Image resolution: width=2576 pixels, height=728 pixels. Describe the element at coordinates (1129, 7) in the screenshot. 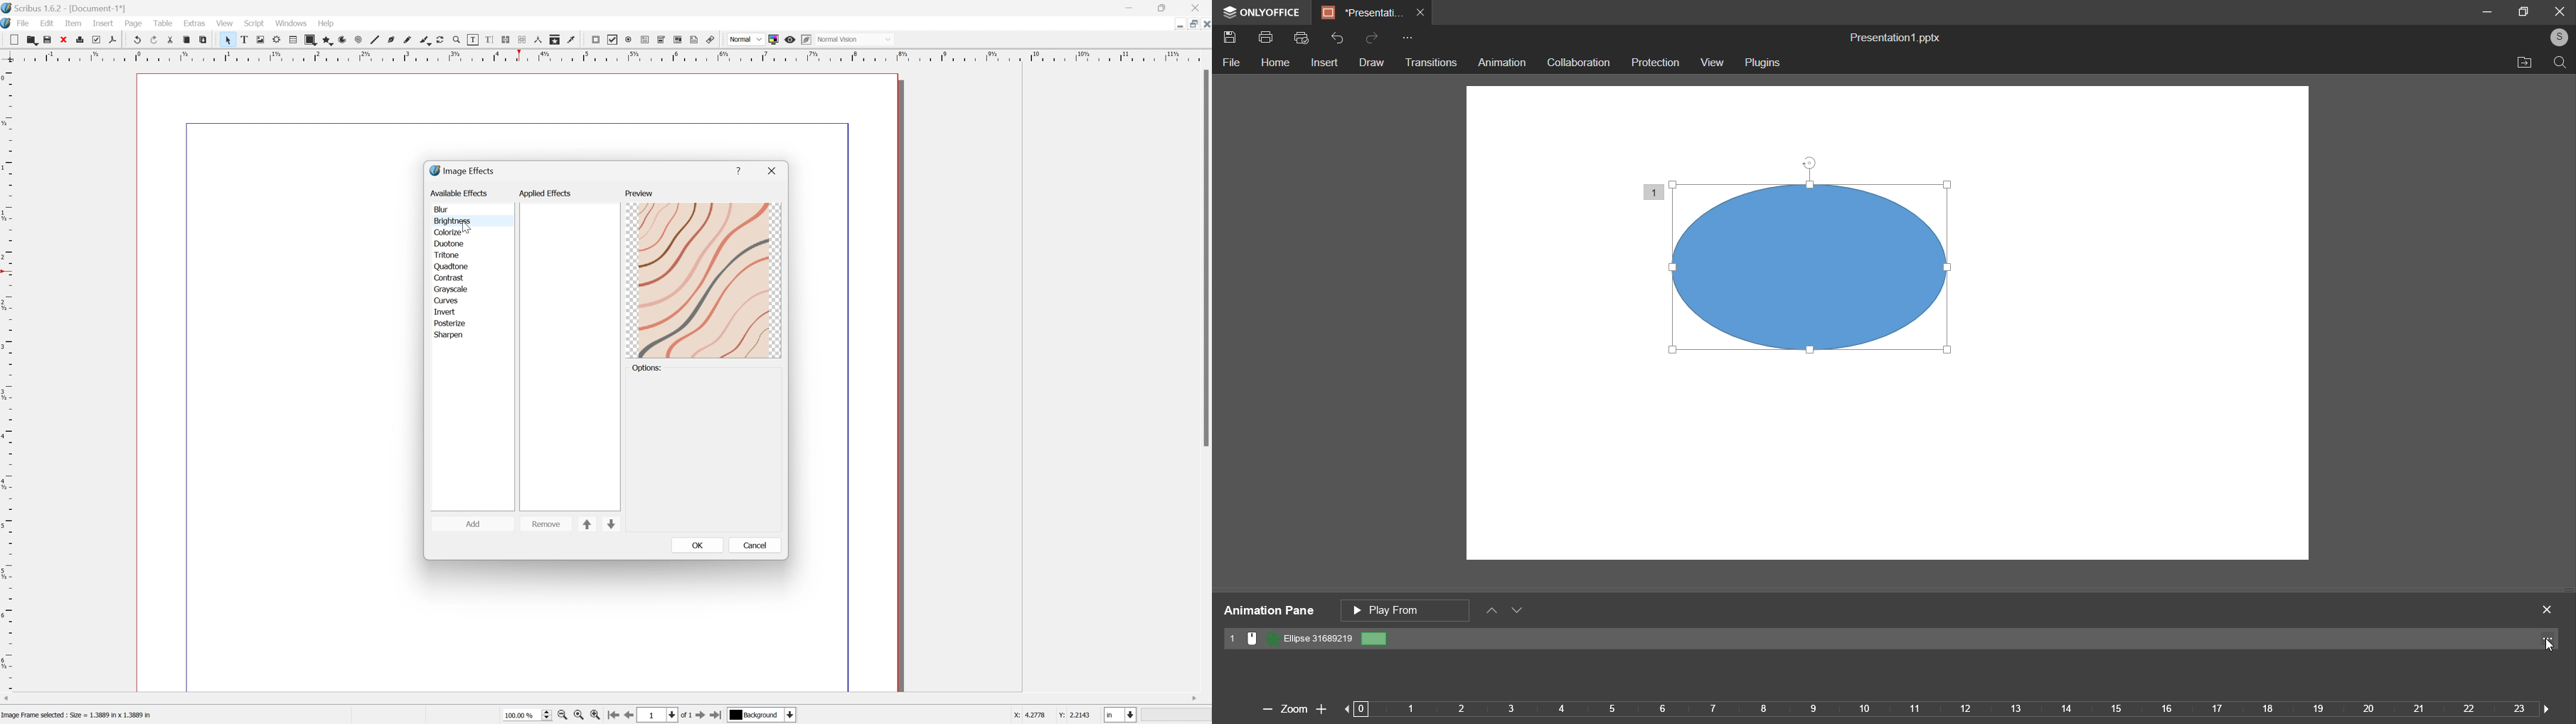

I see `Minimize` at that location.